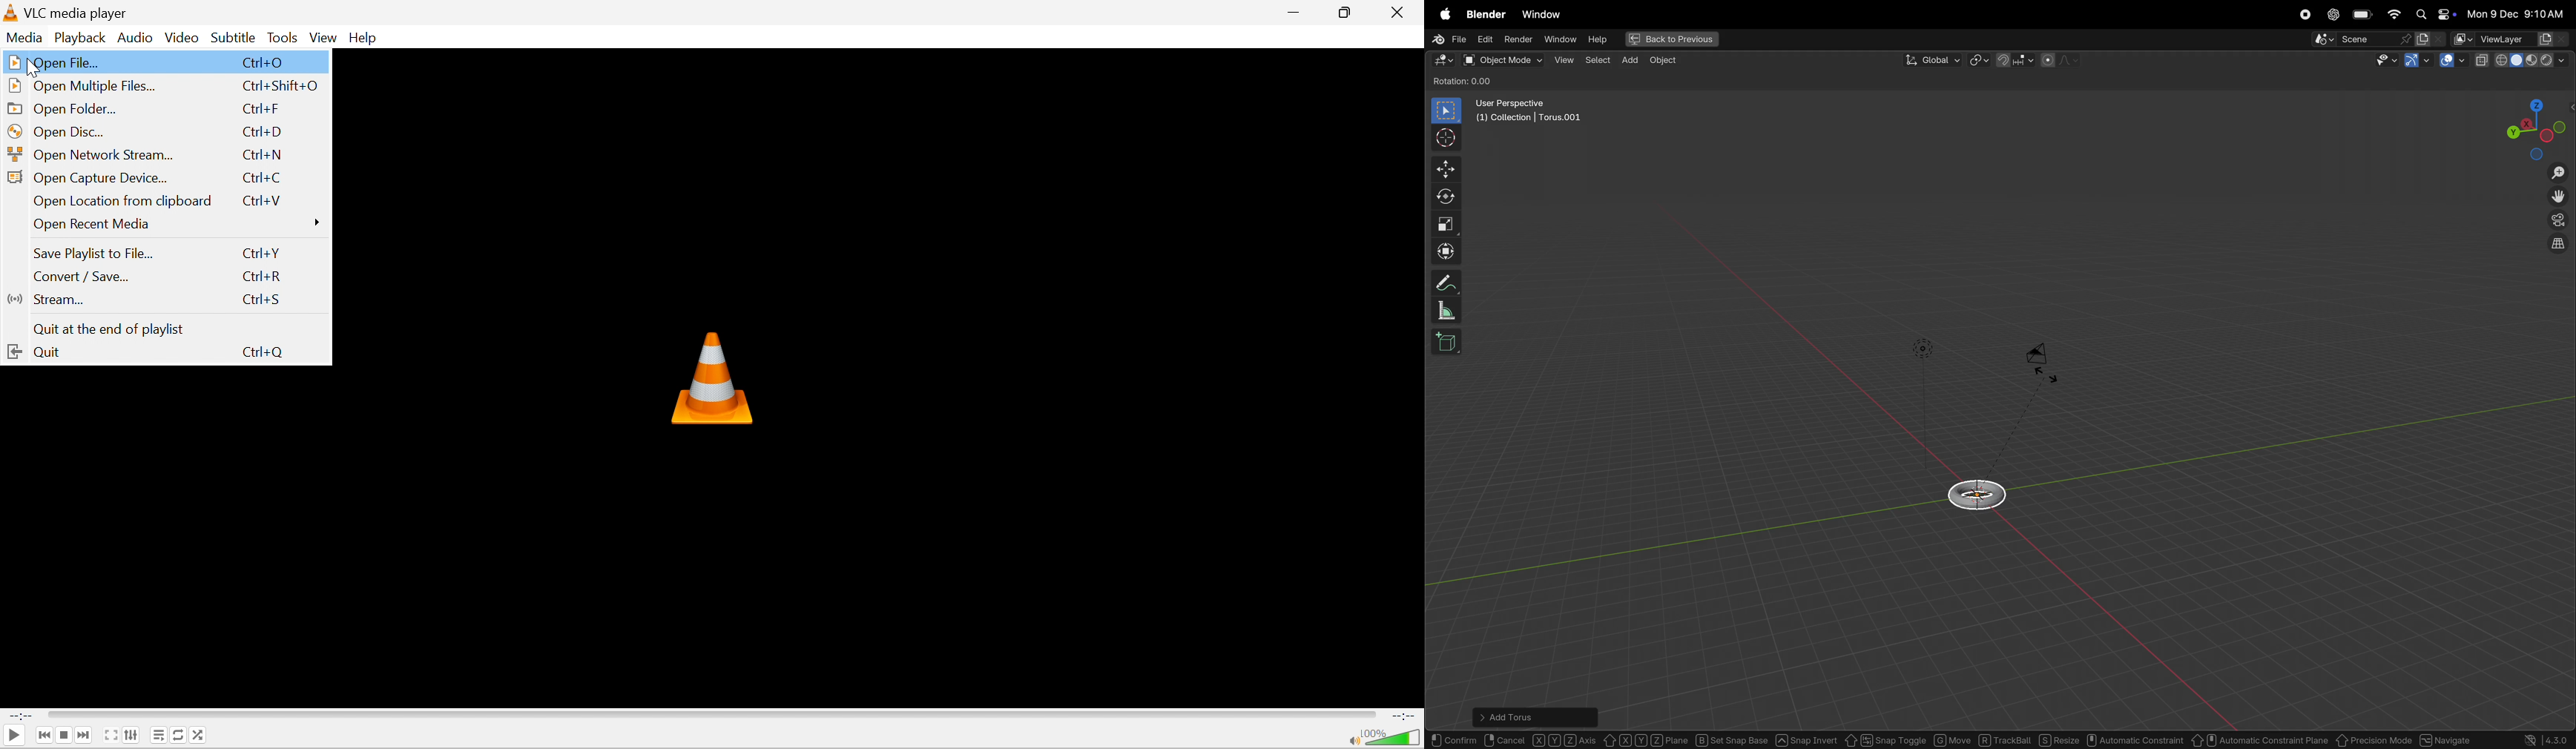 This screenshot has height=756, width=2576. I want to click on record, so click(2302, 14).